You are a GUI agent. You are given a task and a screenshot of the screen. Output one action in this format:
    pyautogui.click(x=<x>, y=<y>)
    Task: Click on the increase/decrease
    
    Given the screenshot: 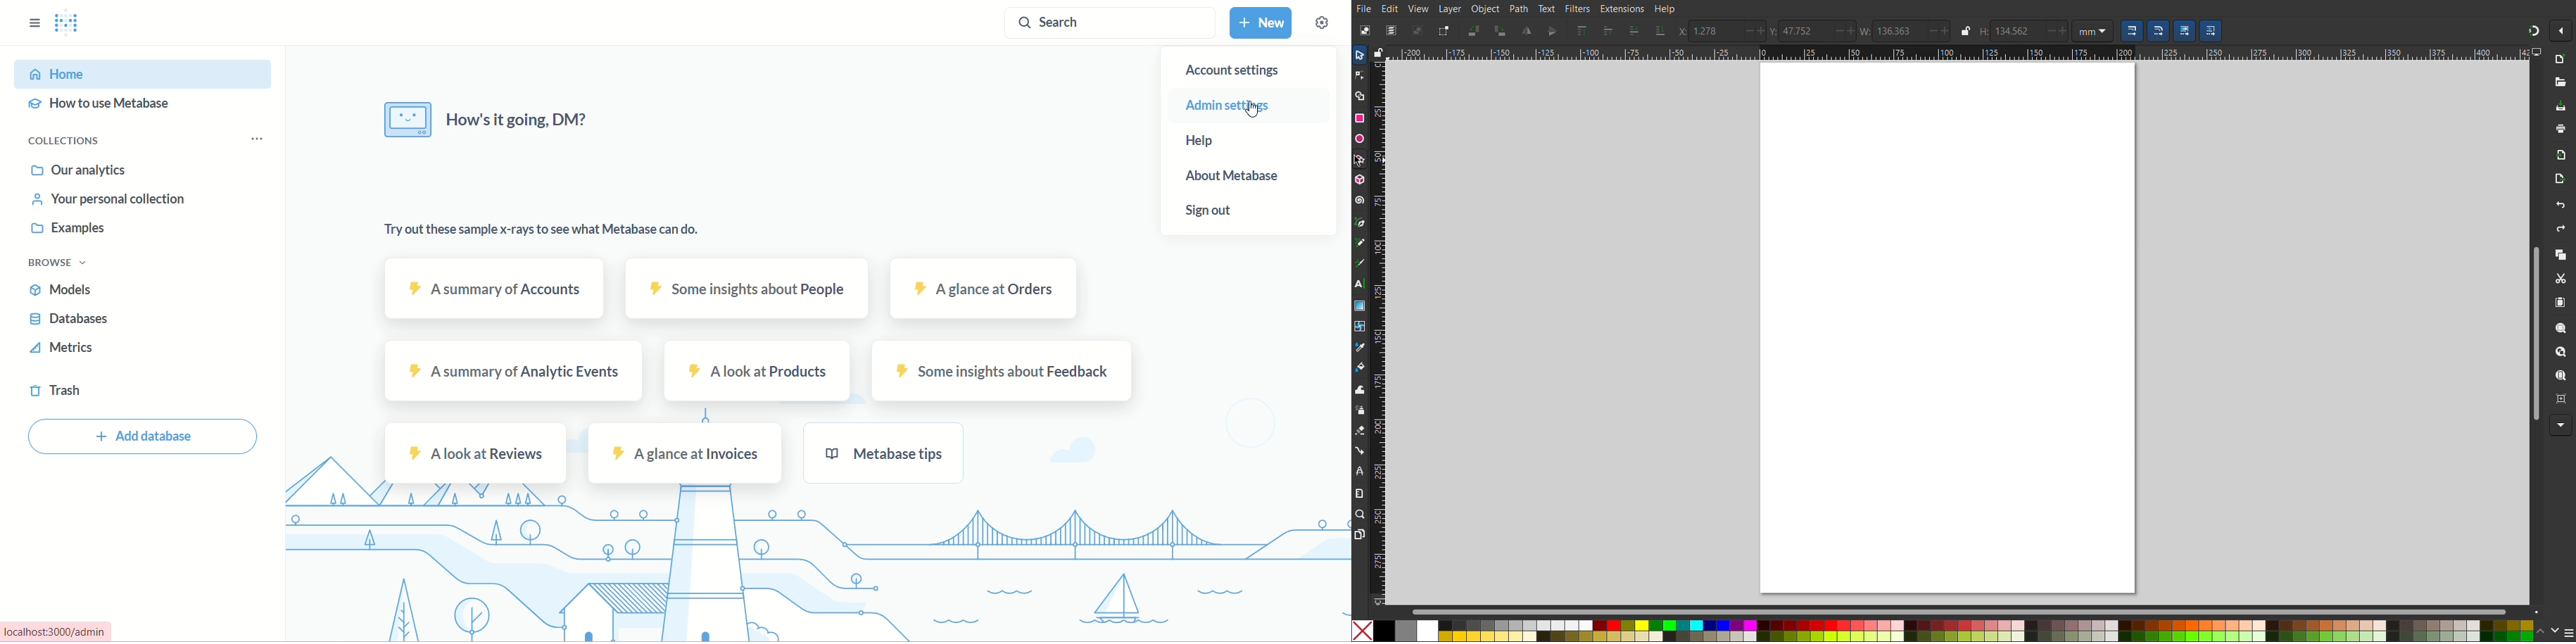 What is the action you would take?
    pyautogui.click(x=1753, y=31)
    